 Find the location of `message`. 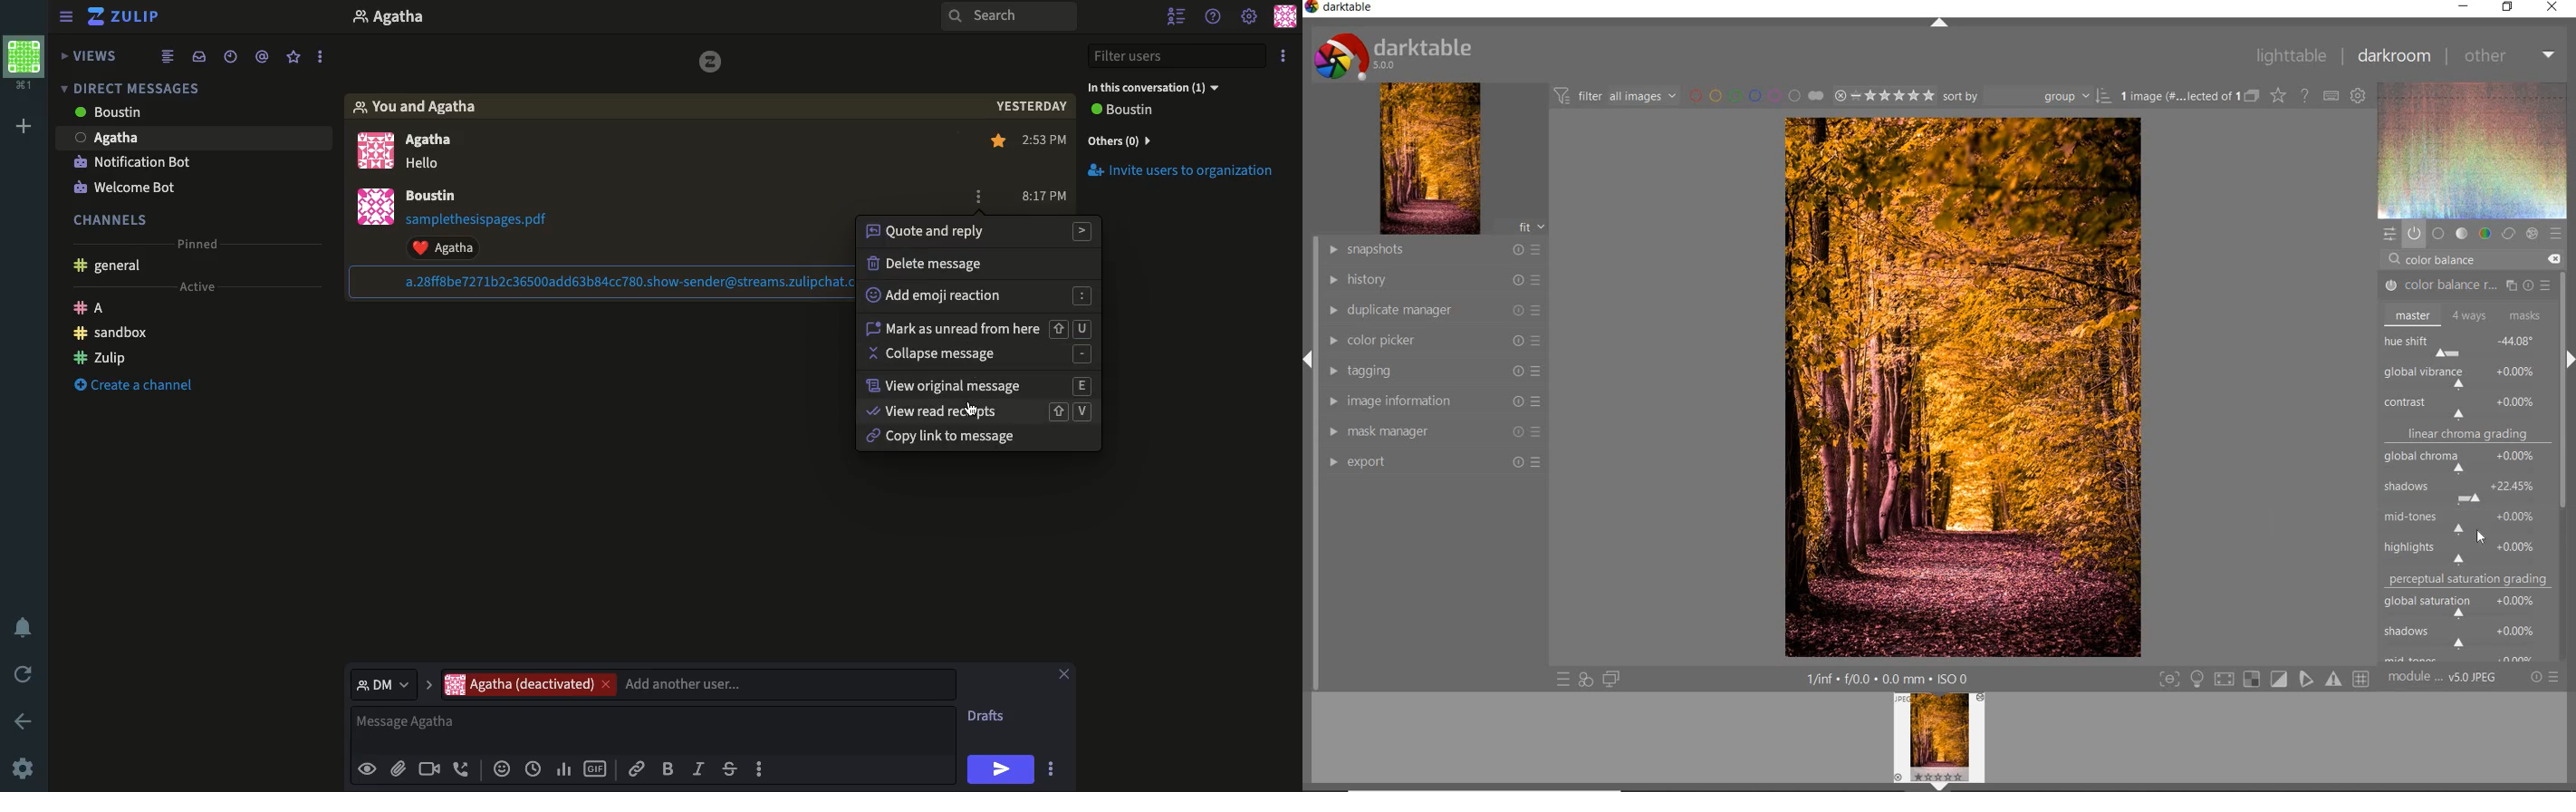

message is located at coordinates (428, 165).